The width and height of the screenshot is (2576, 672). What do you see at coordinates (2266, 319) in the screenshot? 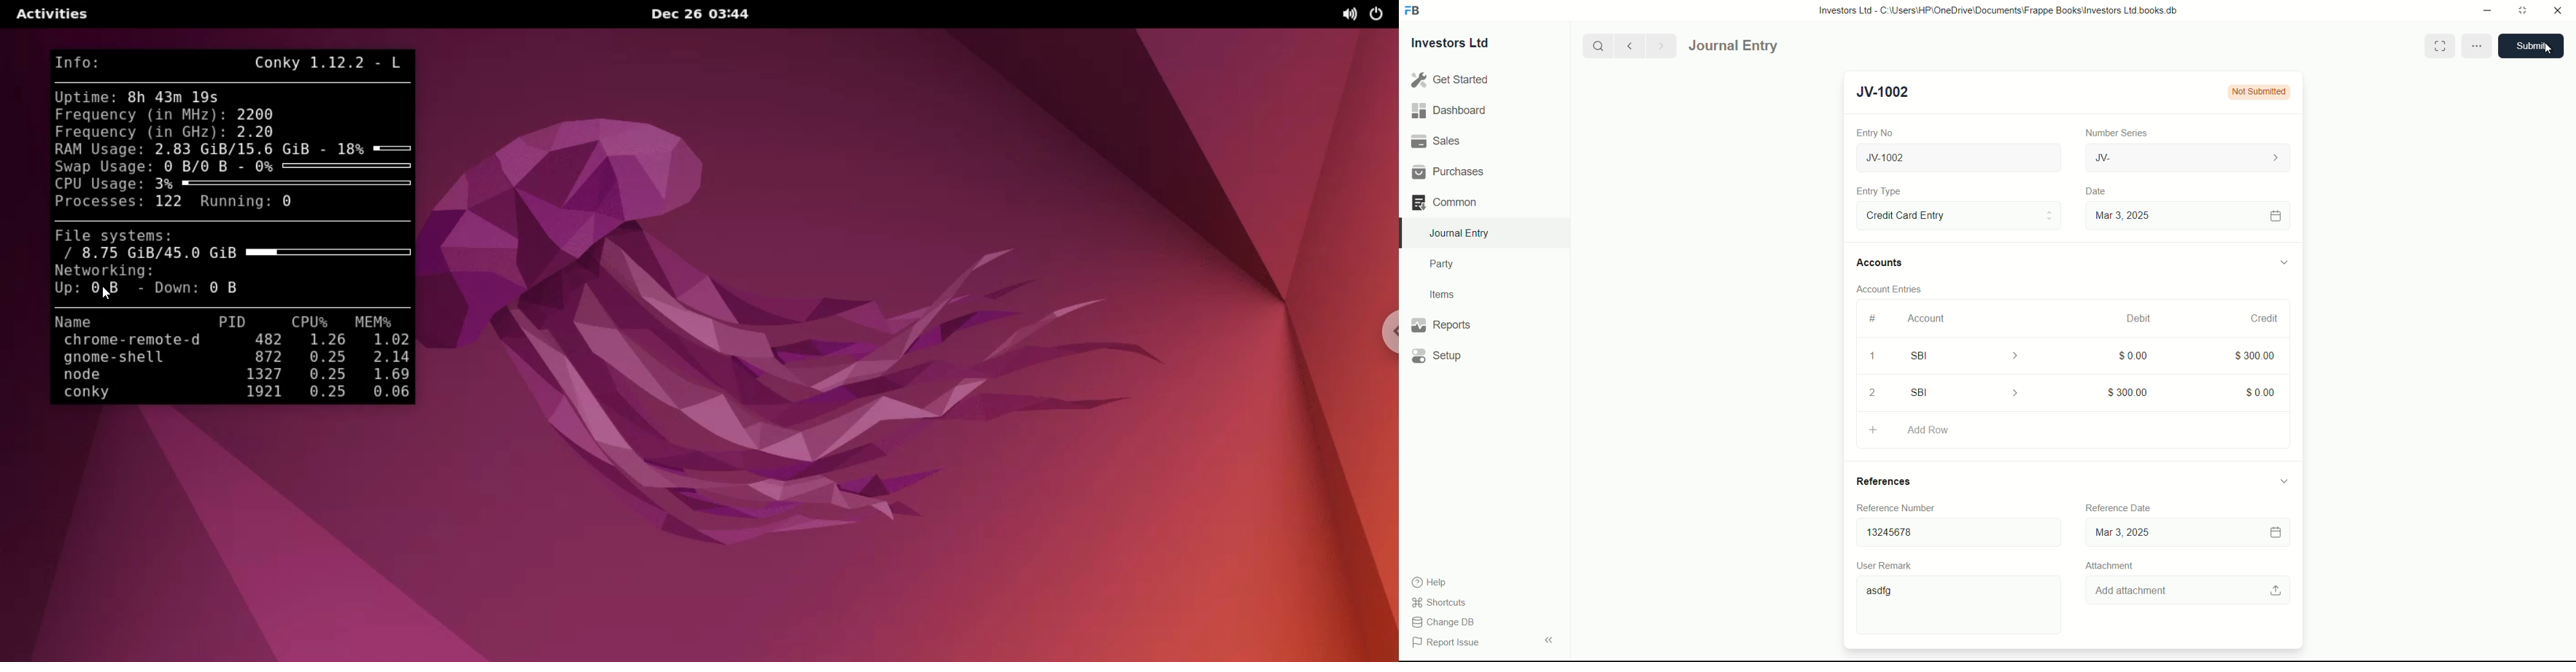
I see `credit` at bounding box center [2266, 319].